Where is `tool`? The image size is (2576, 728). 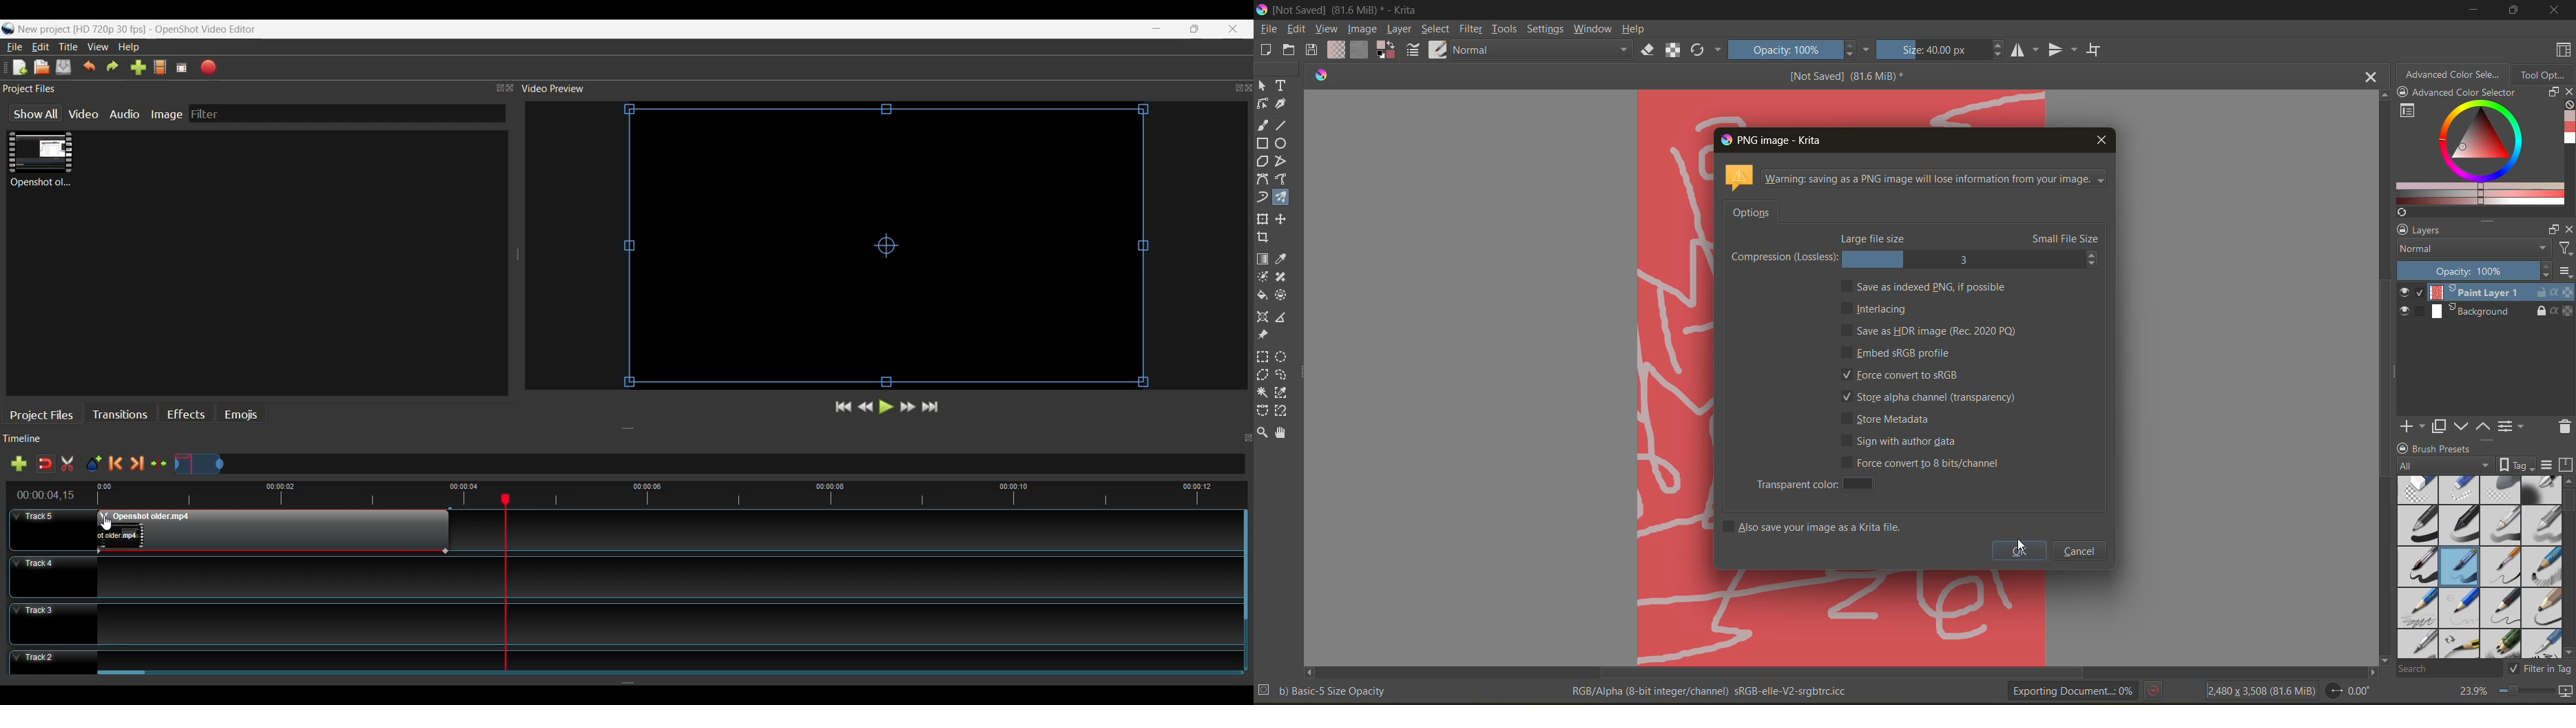 tool is located at coordinates (1263, 278).